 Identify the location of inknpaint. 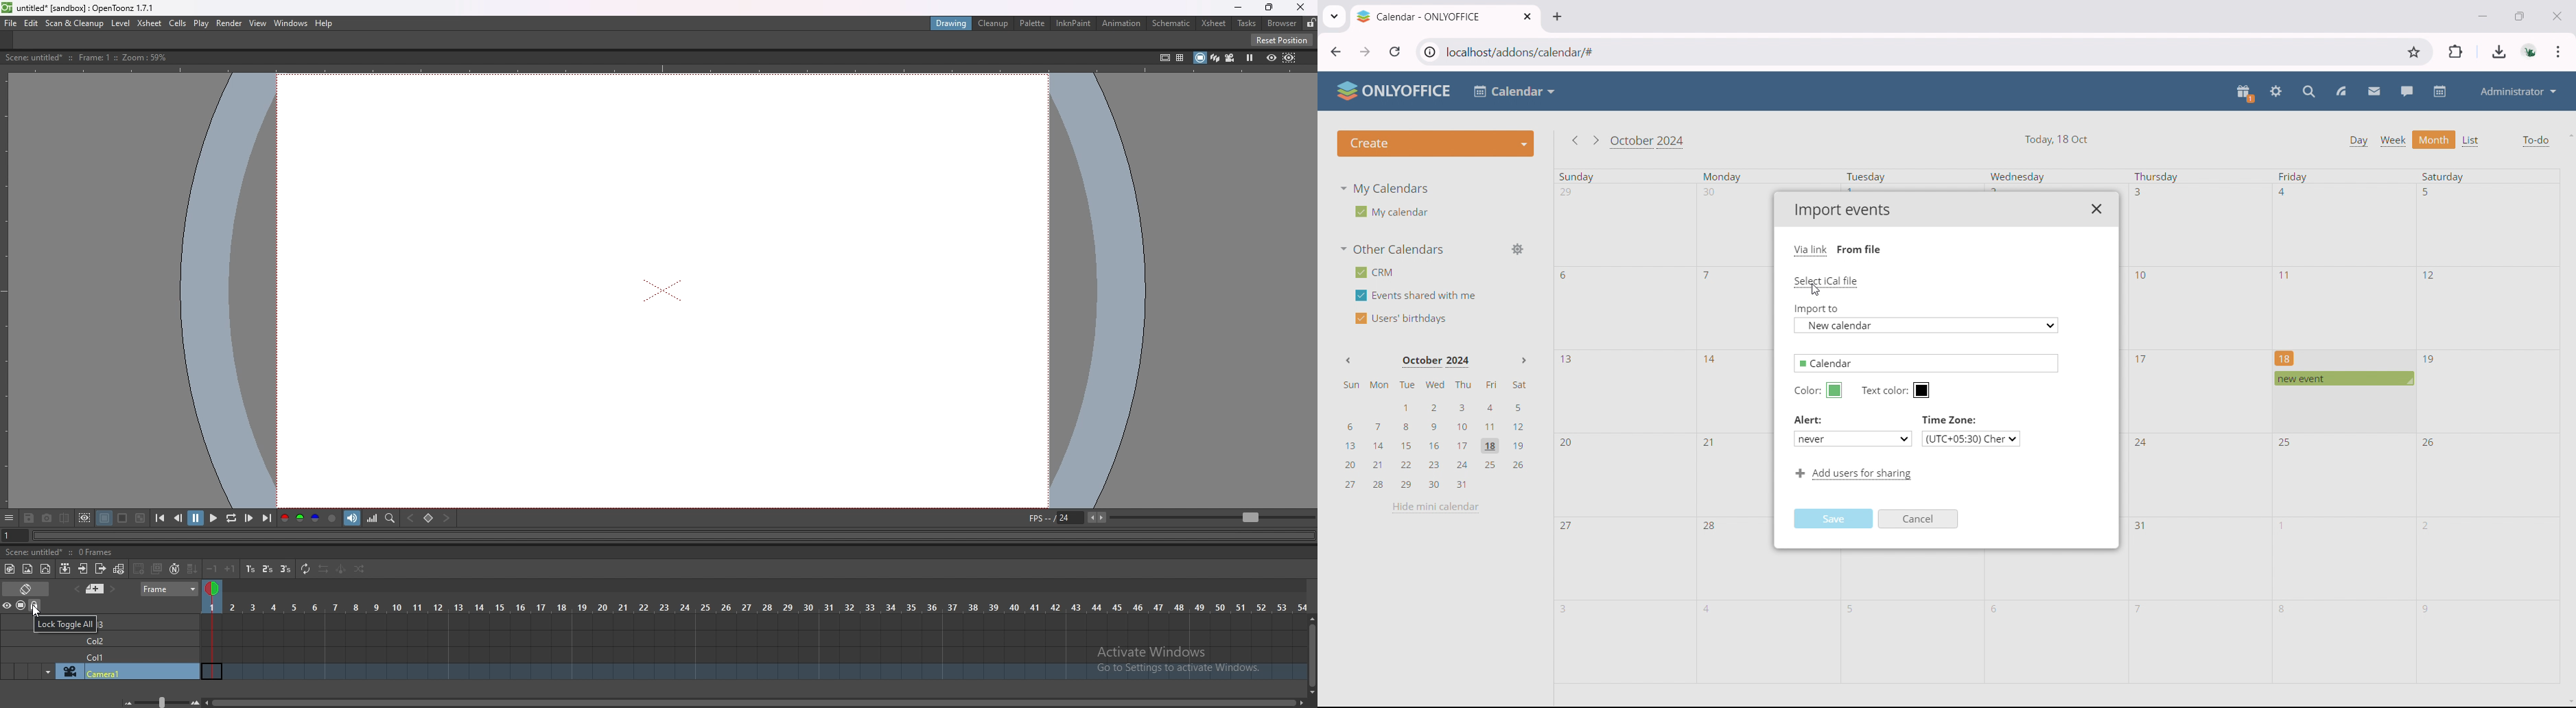
(1074, 23).